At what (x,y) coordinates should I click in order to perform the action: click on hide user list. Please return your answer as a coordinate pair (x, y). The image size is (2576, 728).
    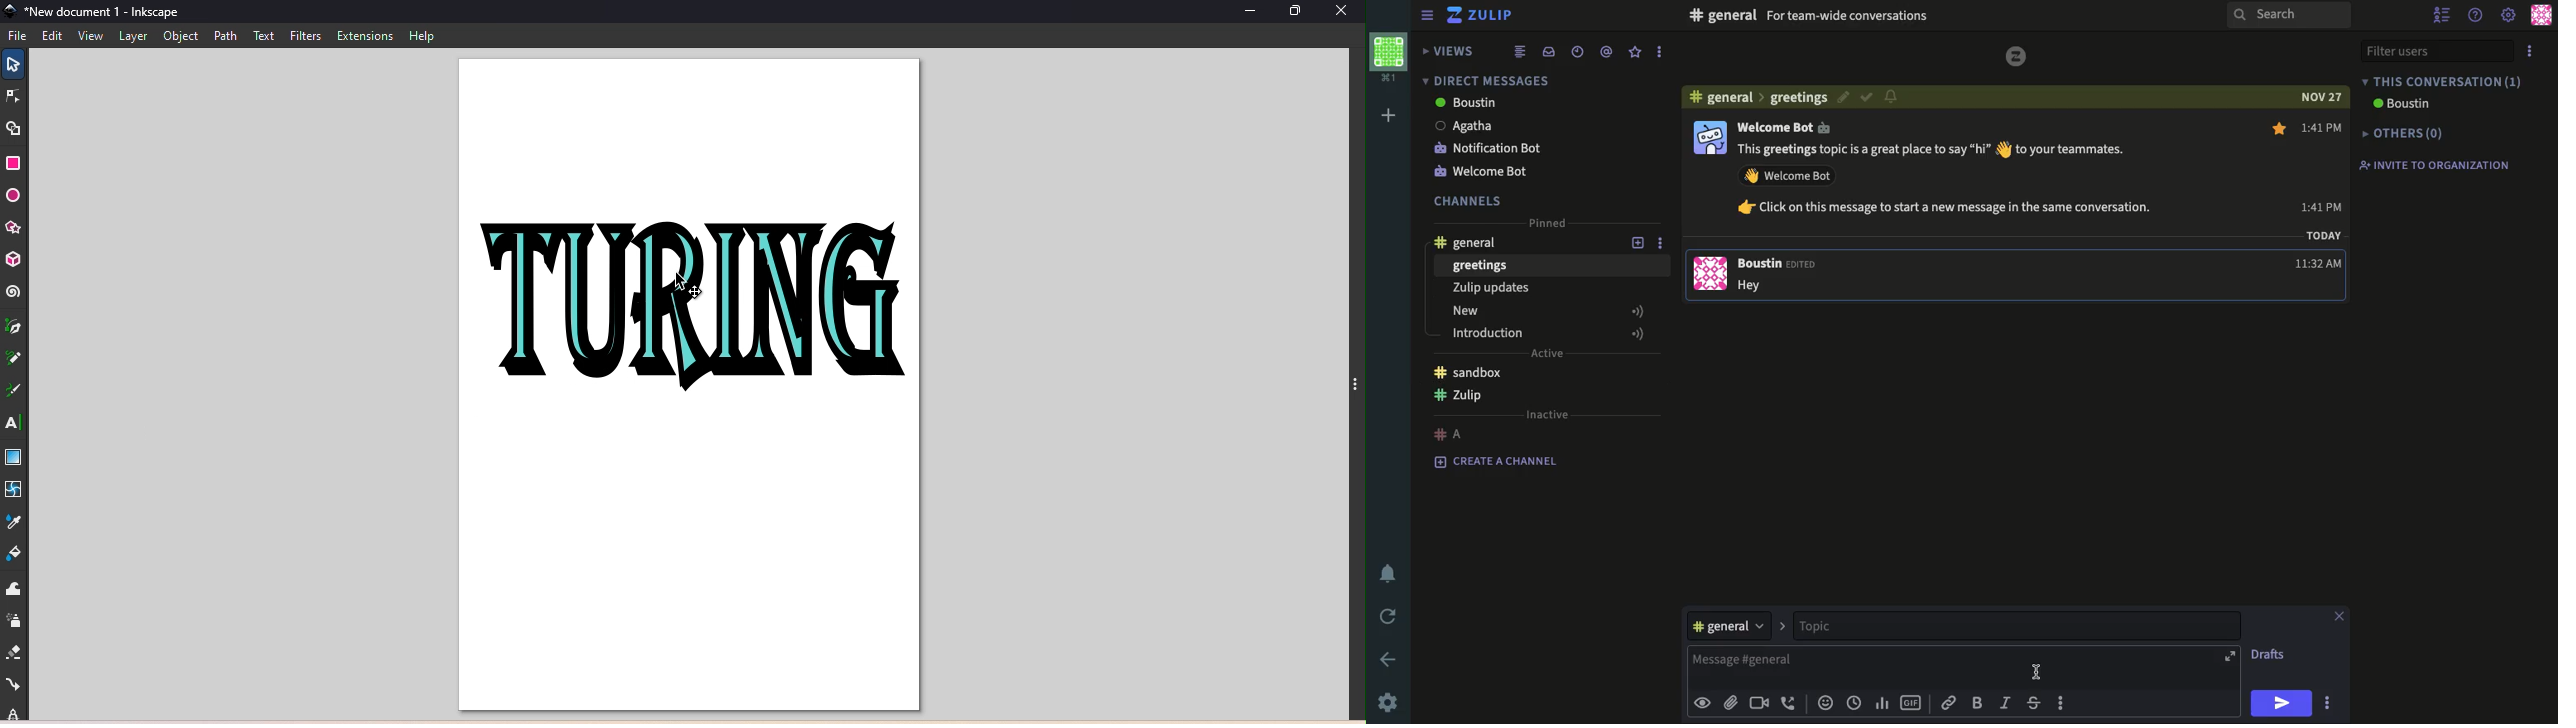
    Looking at the image, I should click on (2443, 12).